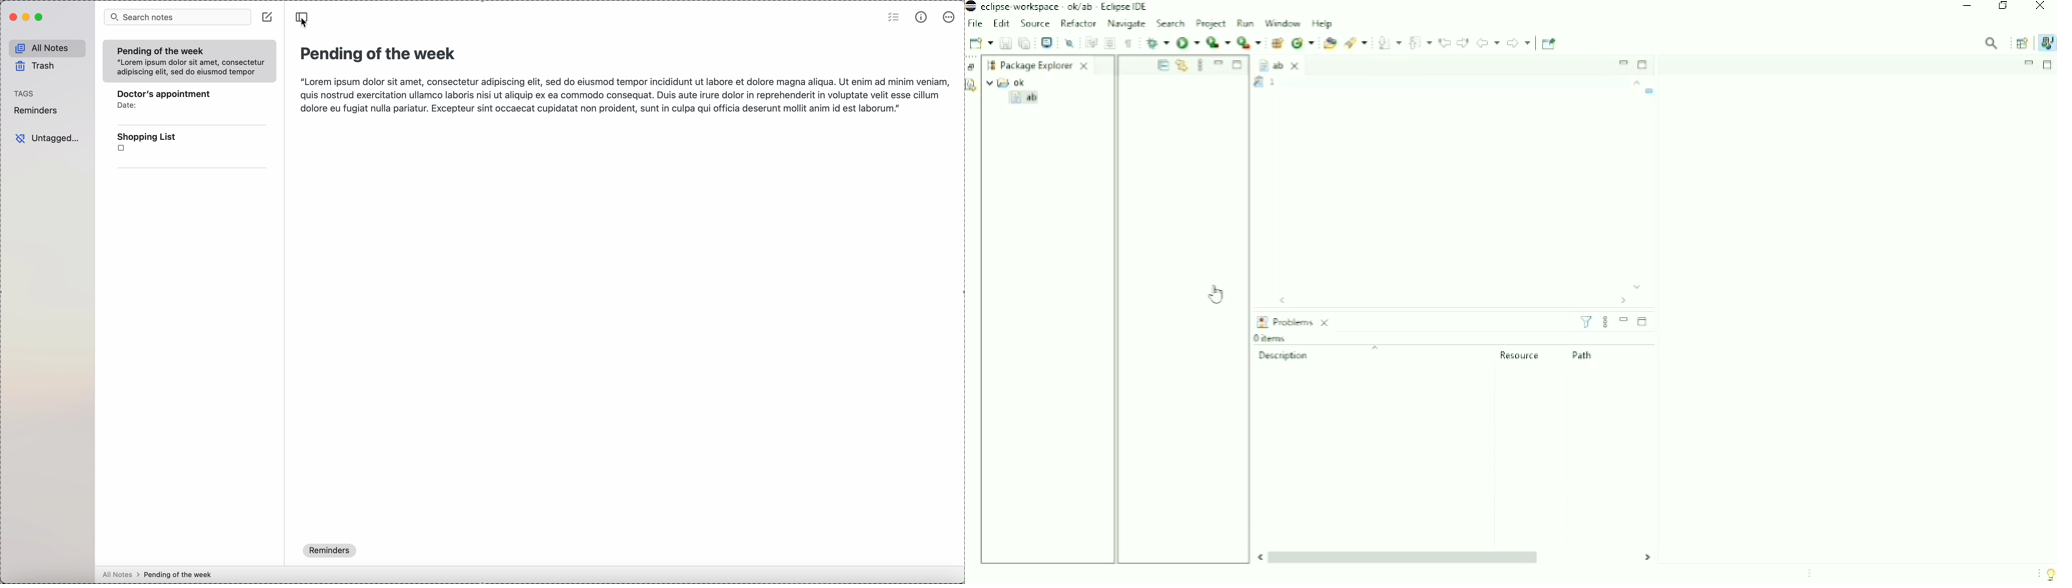 This screenshot has width=2072, height=588. I want to click on search notes, so click(177, 17).